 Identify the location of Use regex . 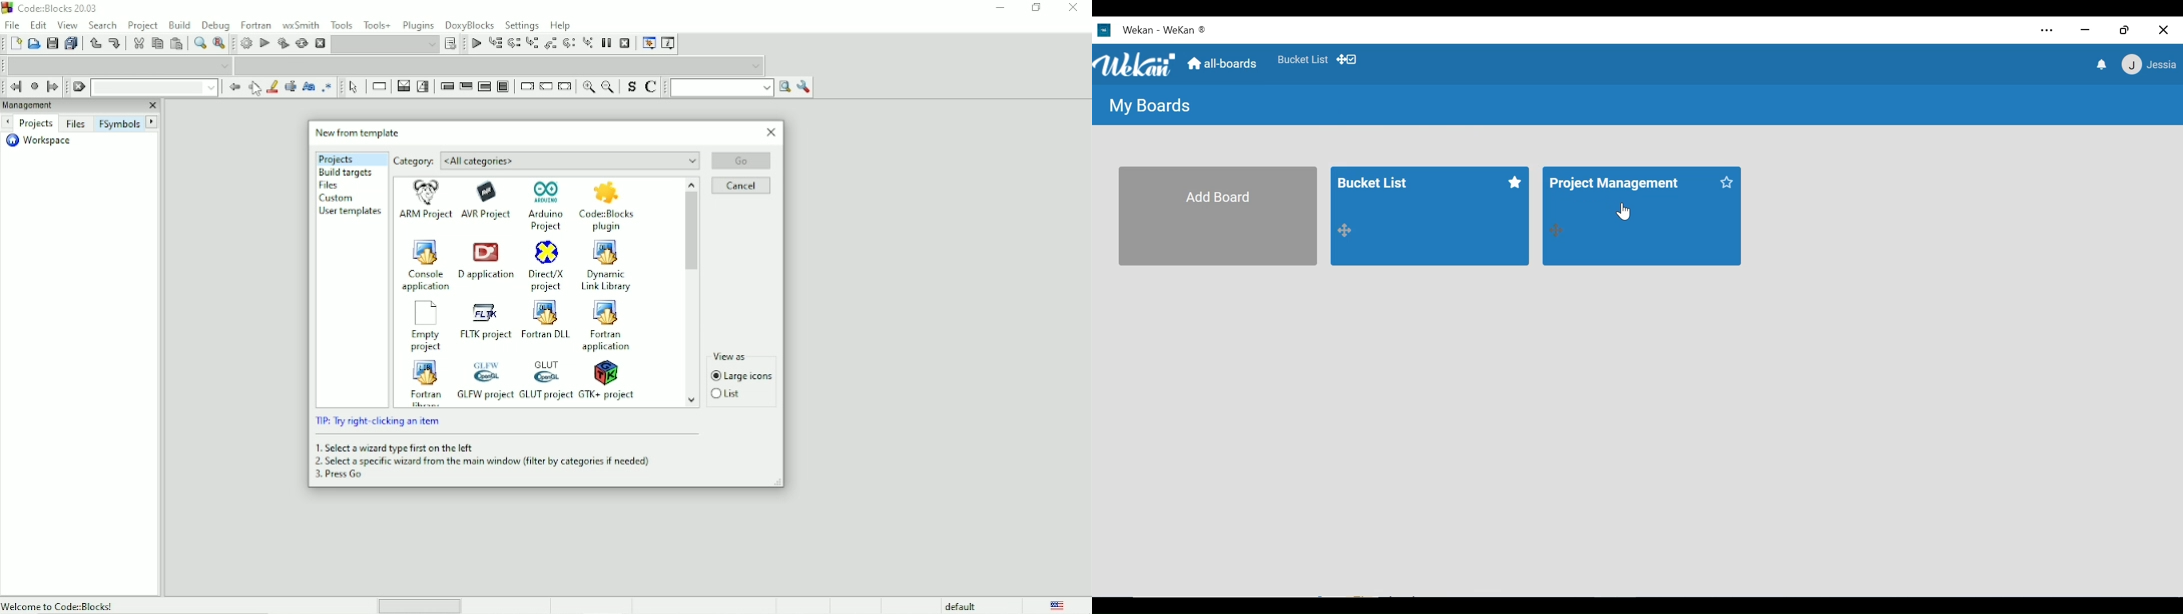
(328, 88).